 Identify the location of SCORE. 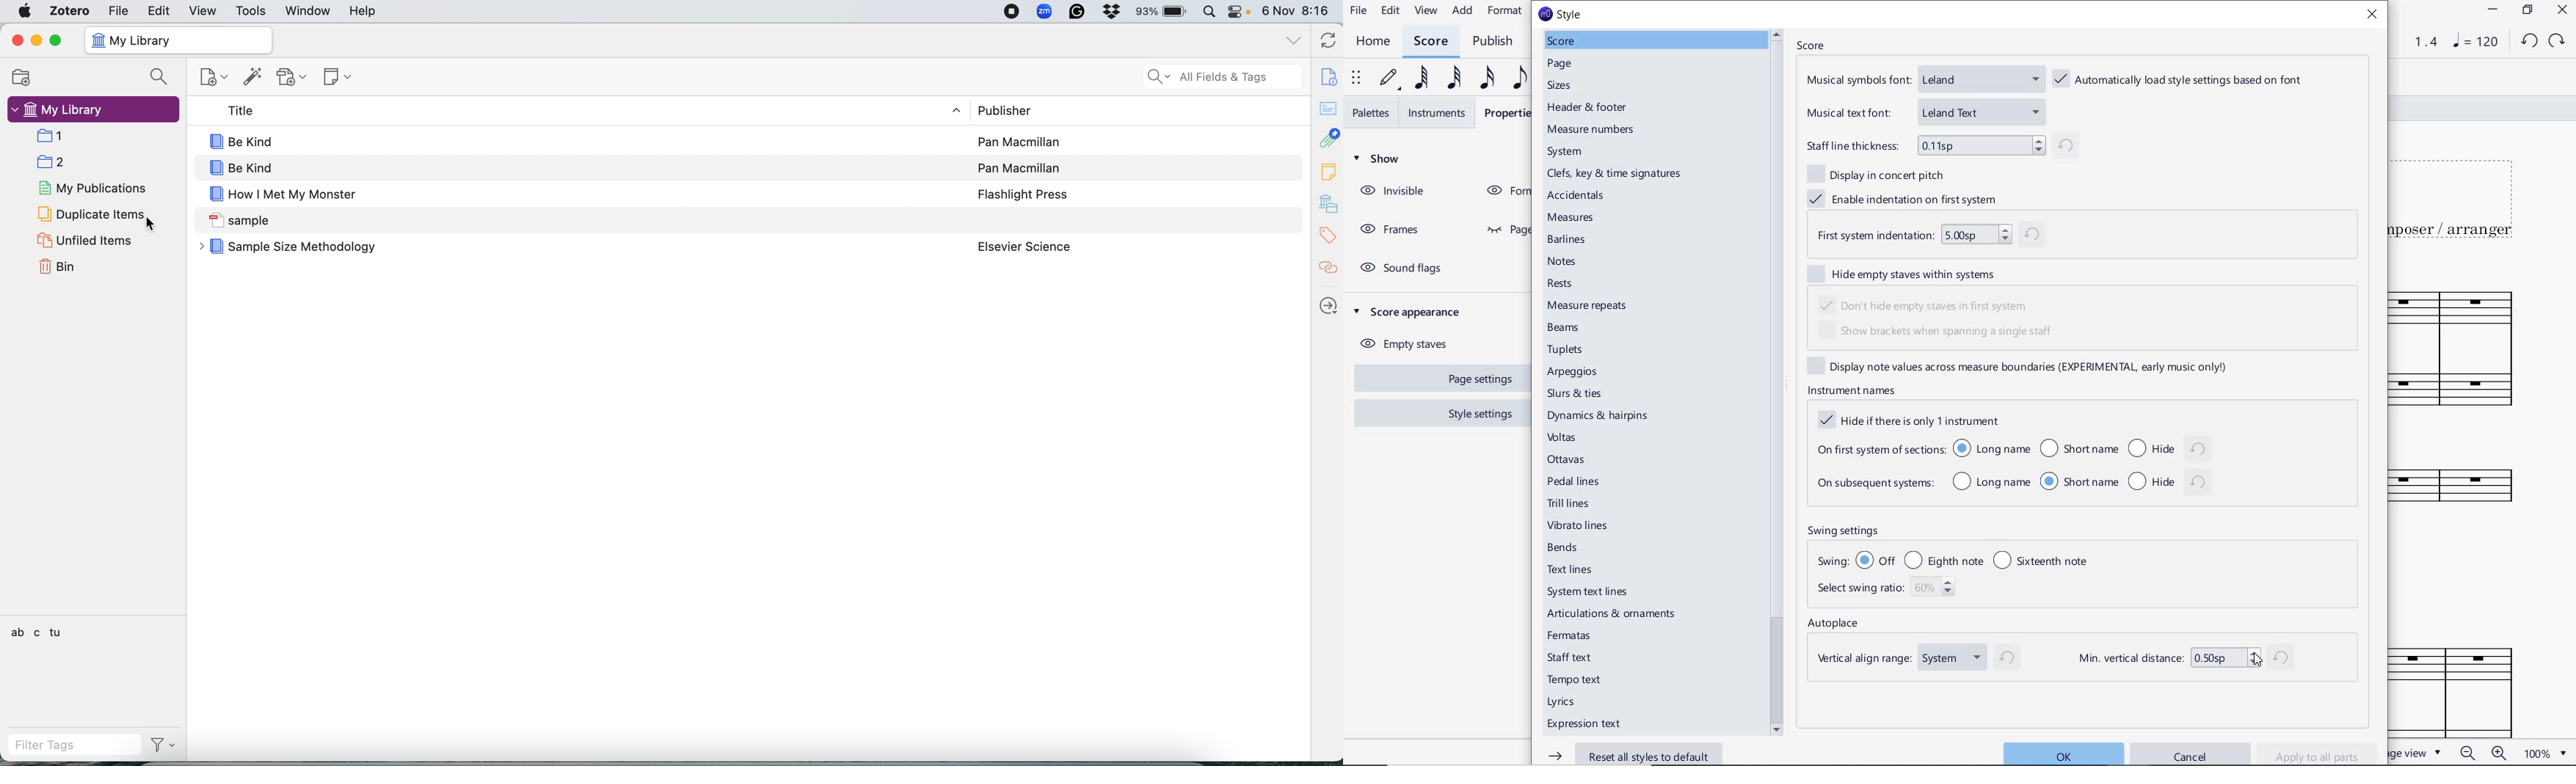
(1431, 42).